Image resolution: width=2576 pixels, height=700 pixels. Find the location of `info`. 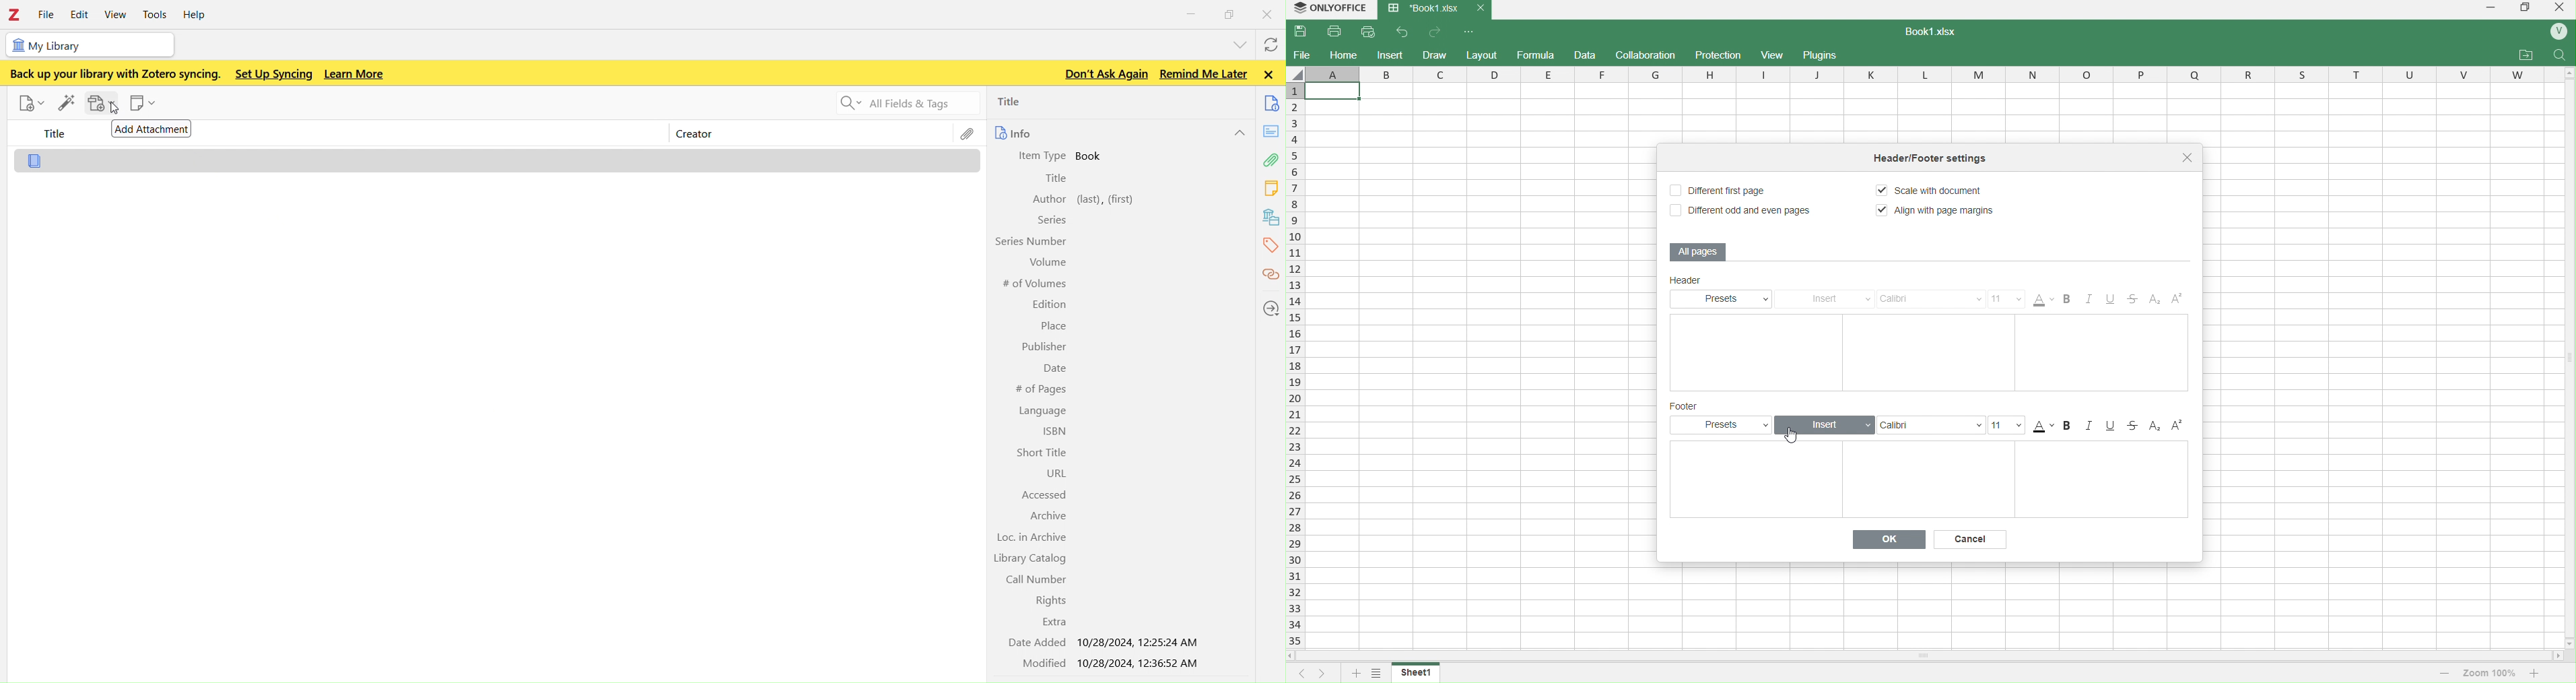

info is located at coordinates (1017, 132).